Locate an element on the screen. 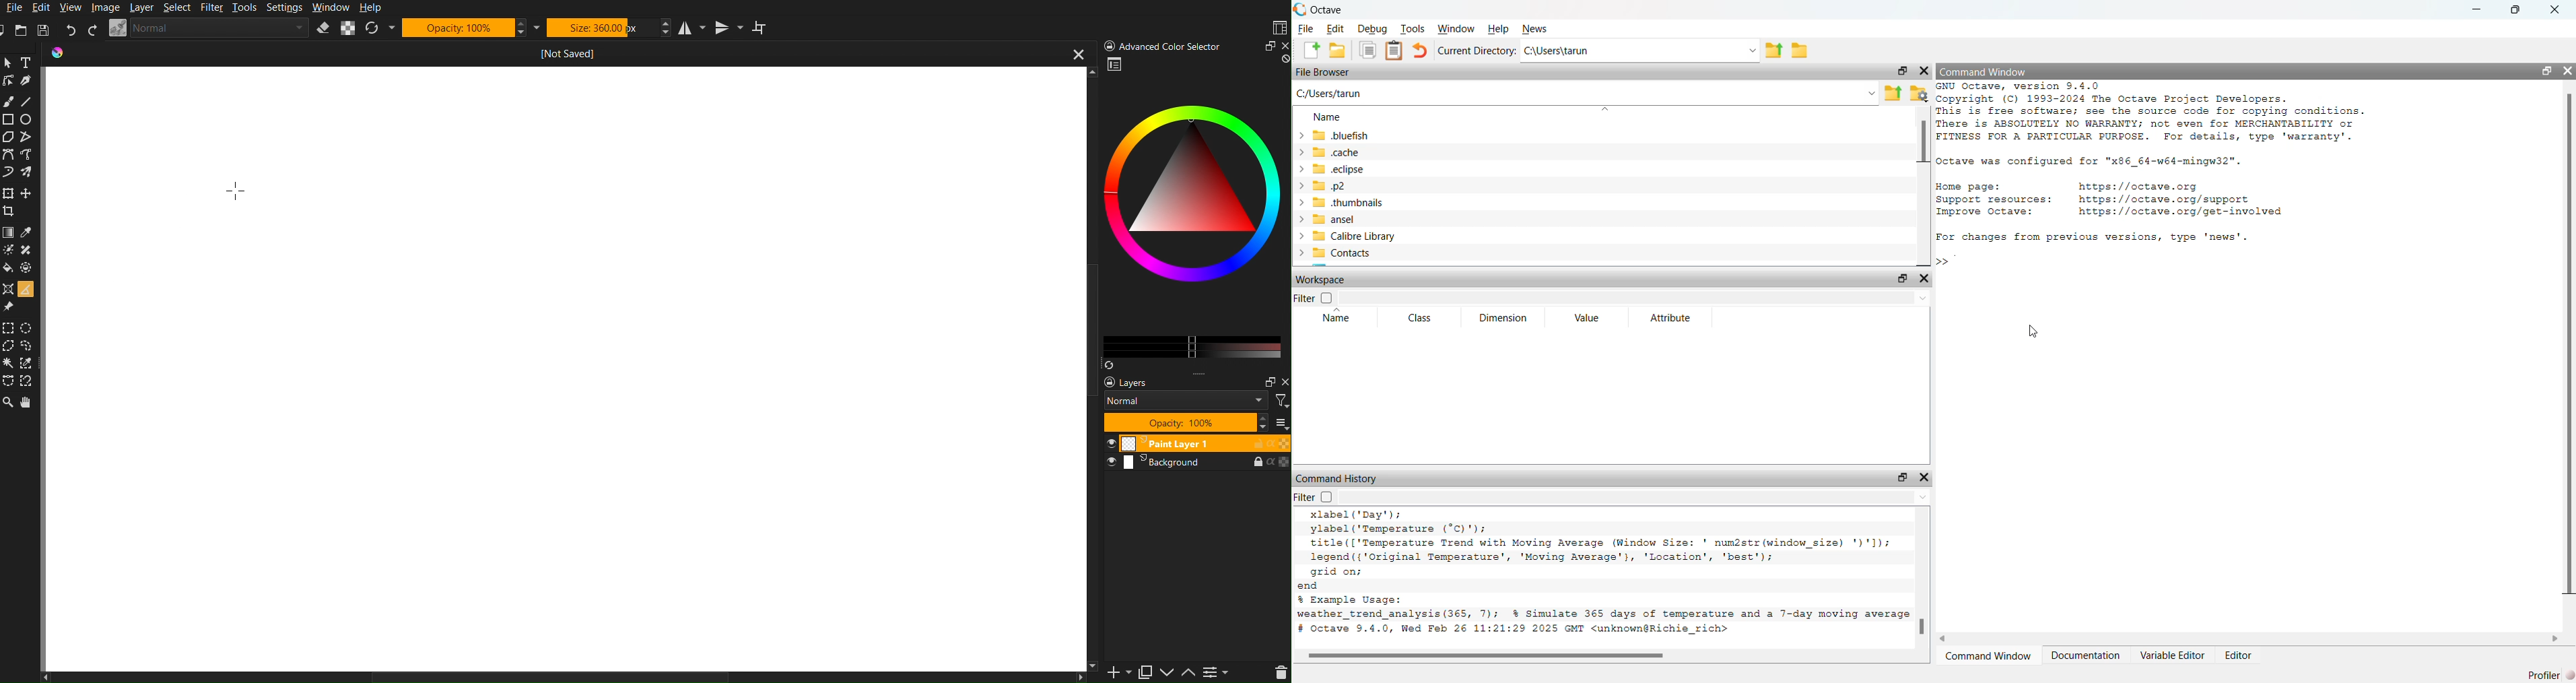  Magic Wand is located at coordinates (9, 364).